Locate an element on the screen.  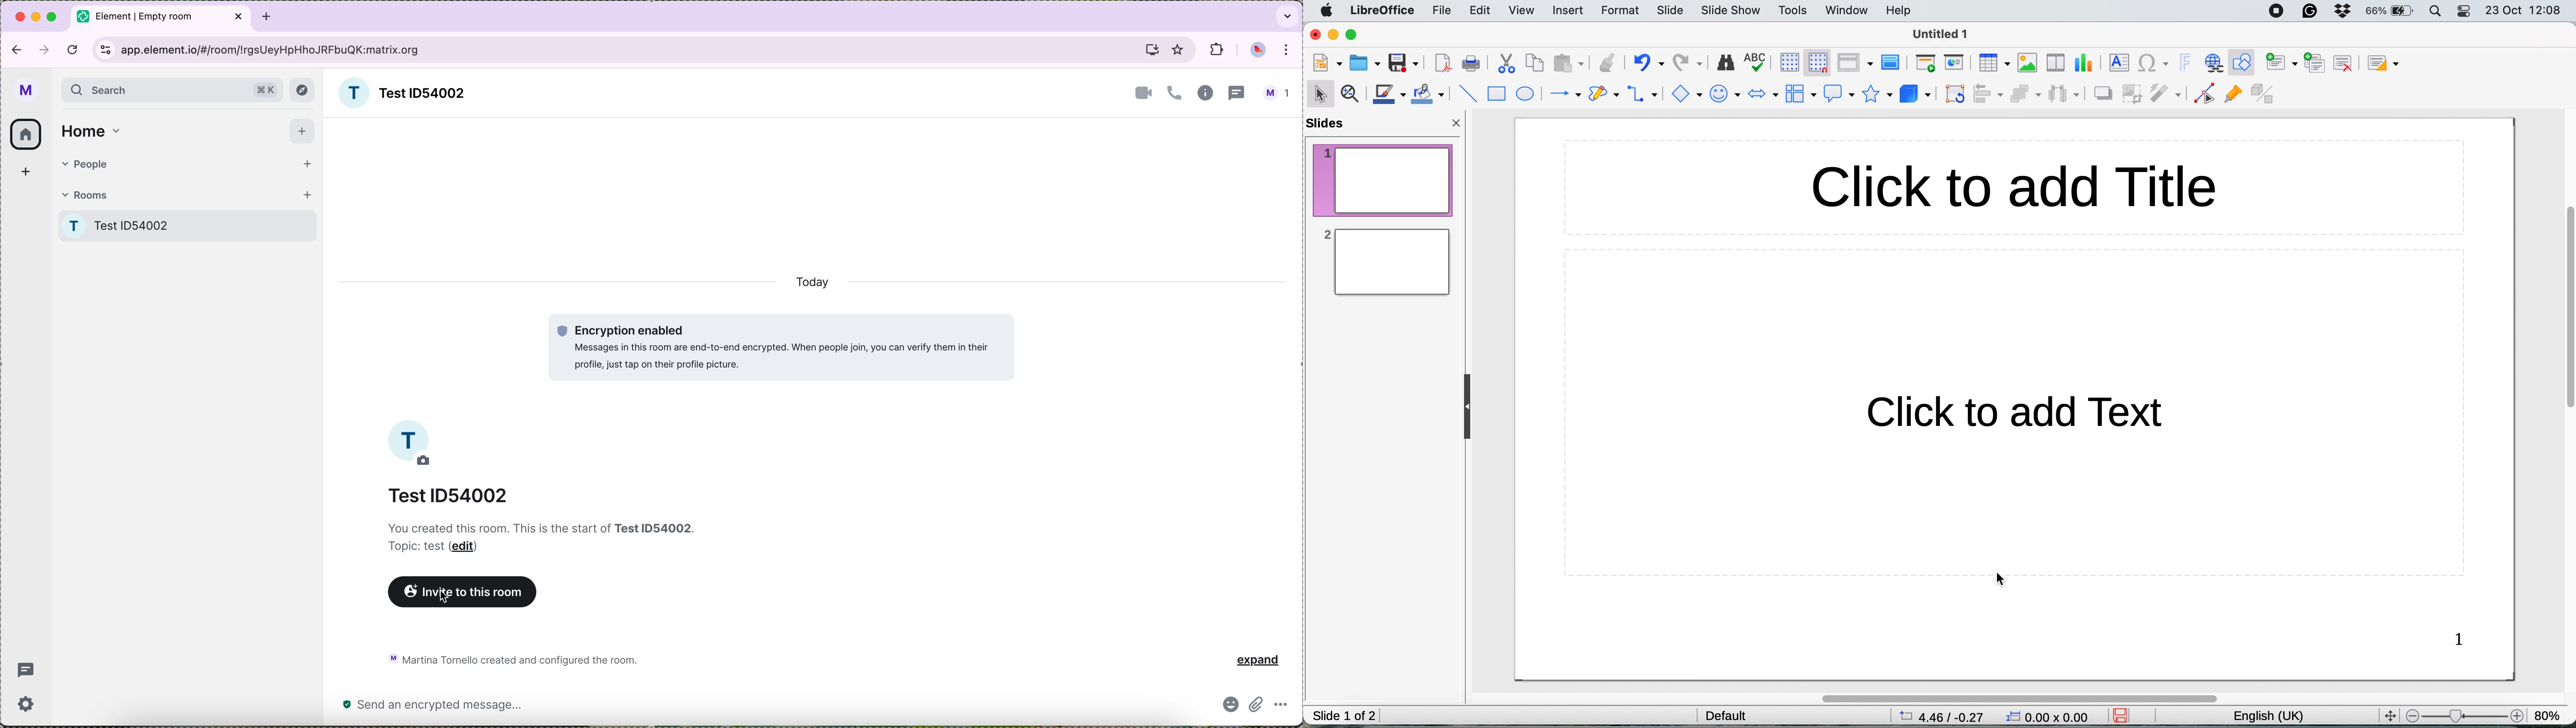
file is located at coordinates (1443, 11).